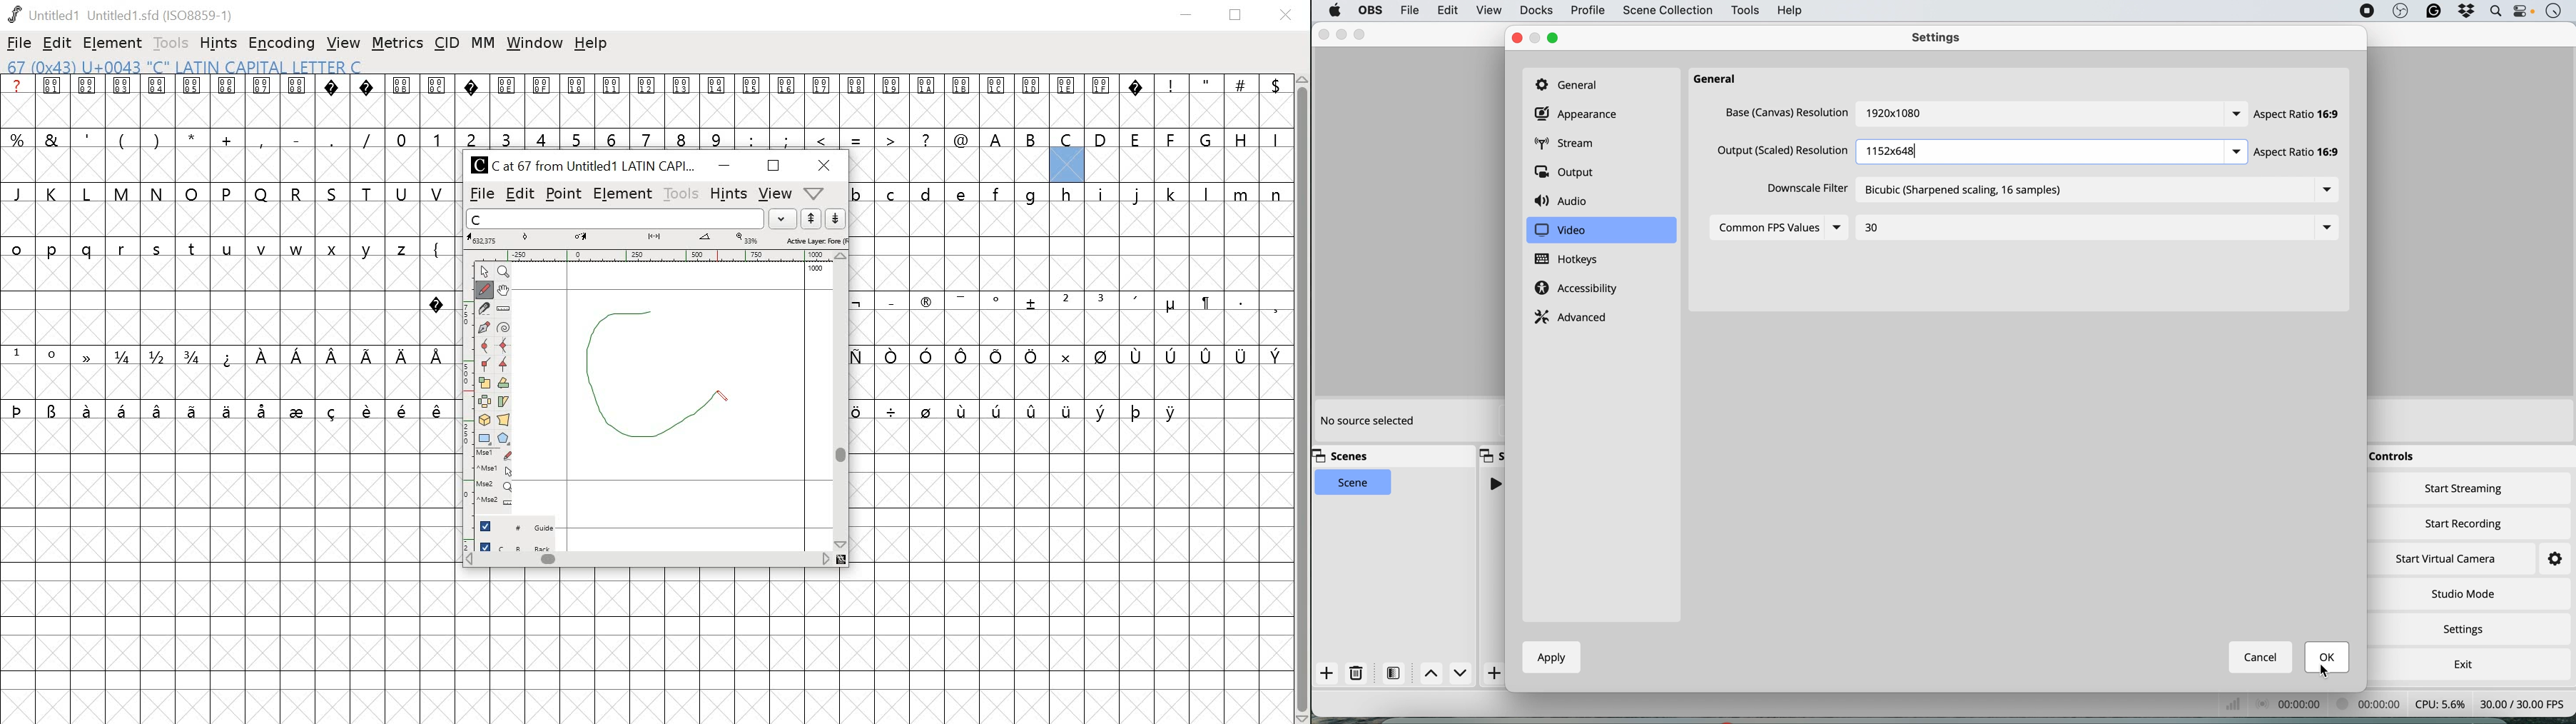 The image size is (2576, 728). I want to click on base canvas resolution, so click(1788, 113).